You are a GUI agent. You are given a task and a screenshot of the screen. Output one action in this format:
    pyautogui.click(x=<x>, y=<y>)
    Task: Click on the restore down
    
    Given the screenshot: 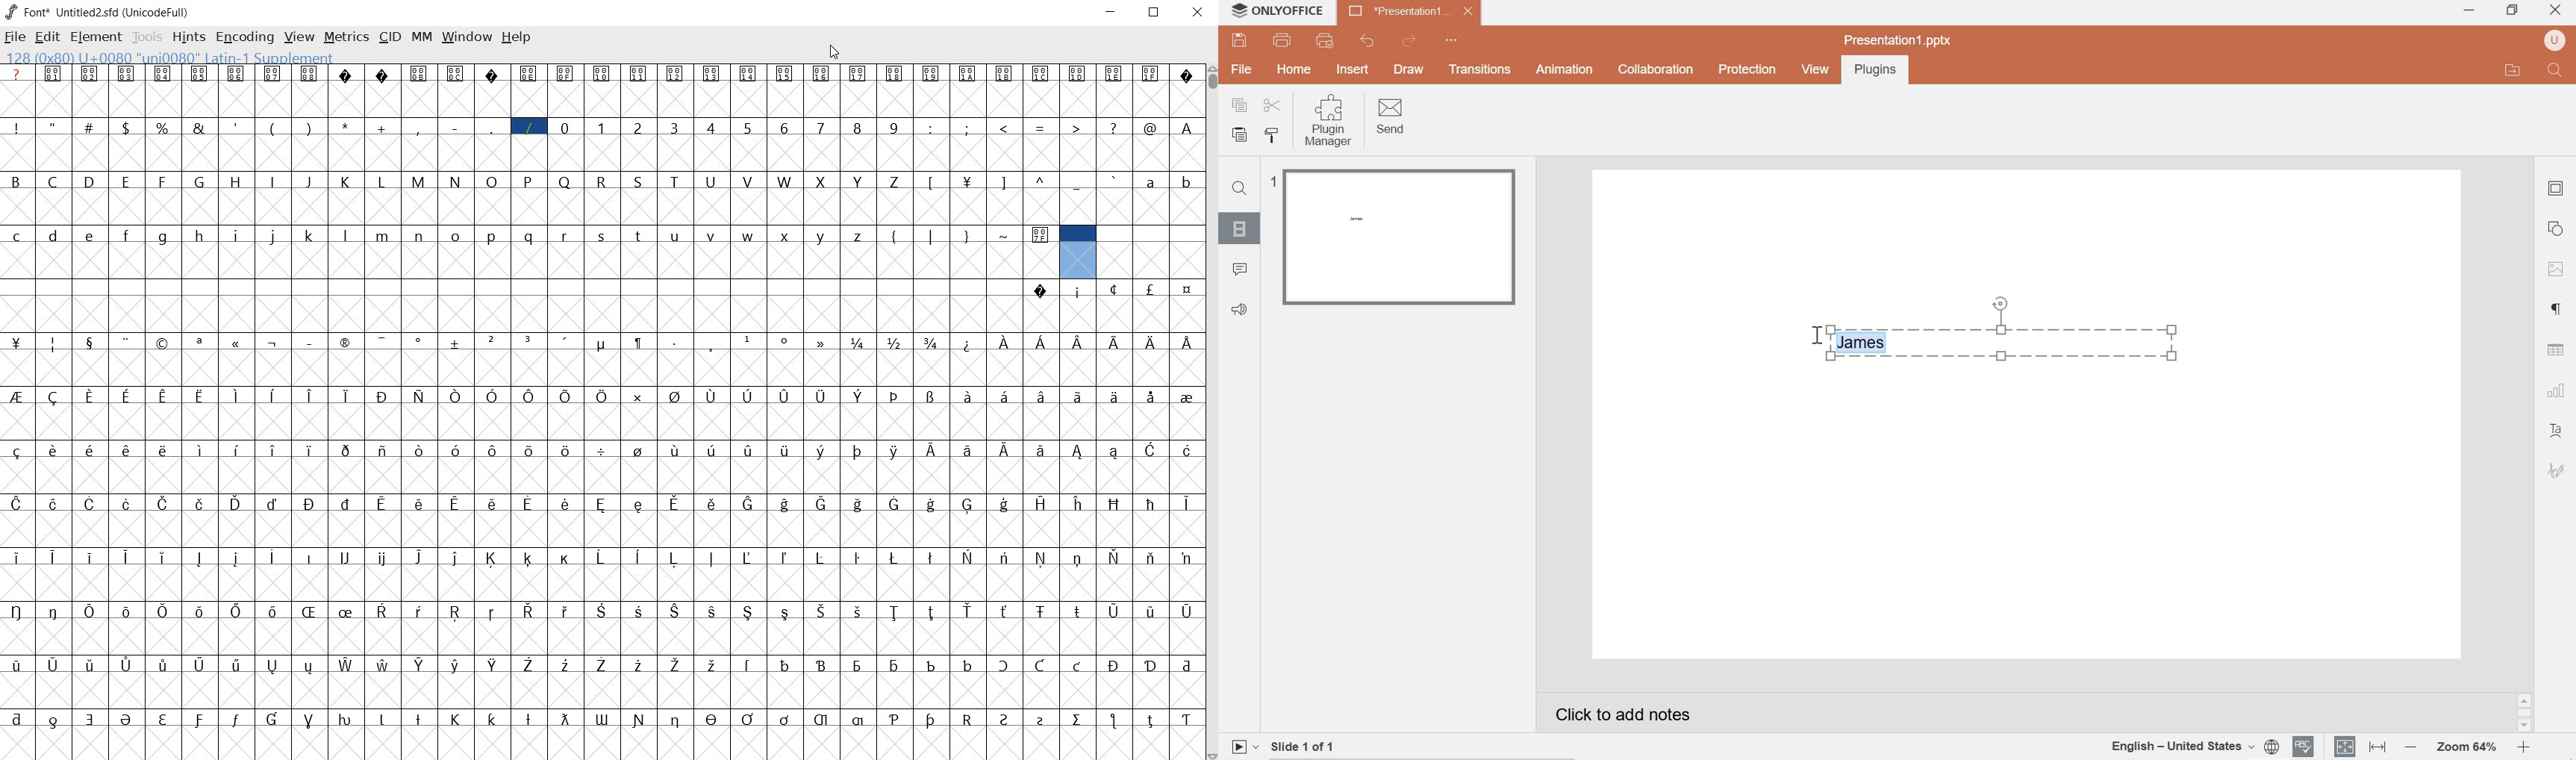 What is the action you would take?
    pyautogui.click(x=2512, y=8)
    